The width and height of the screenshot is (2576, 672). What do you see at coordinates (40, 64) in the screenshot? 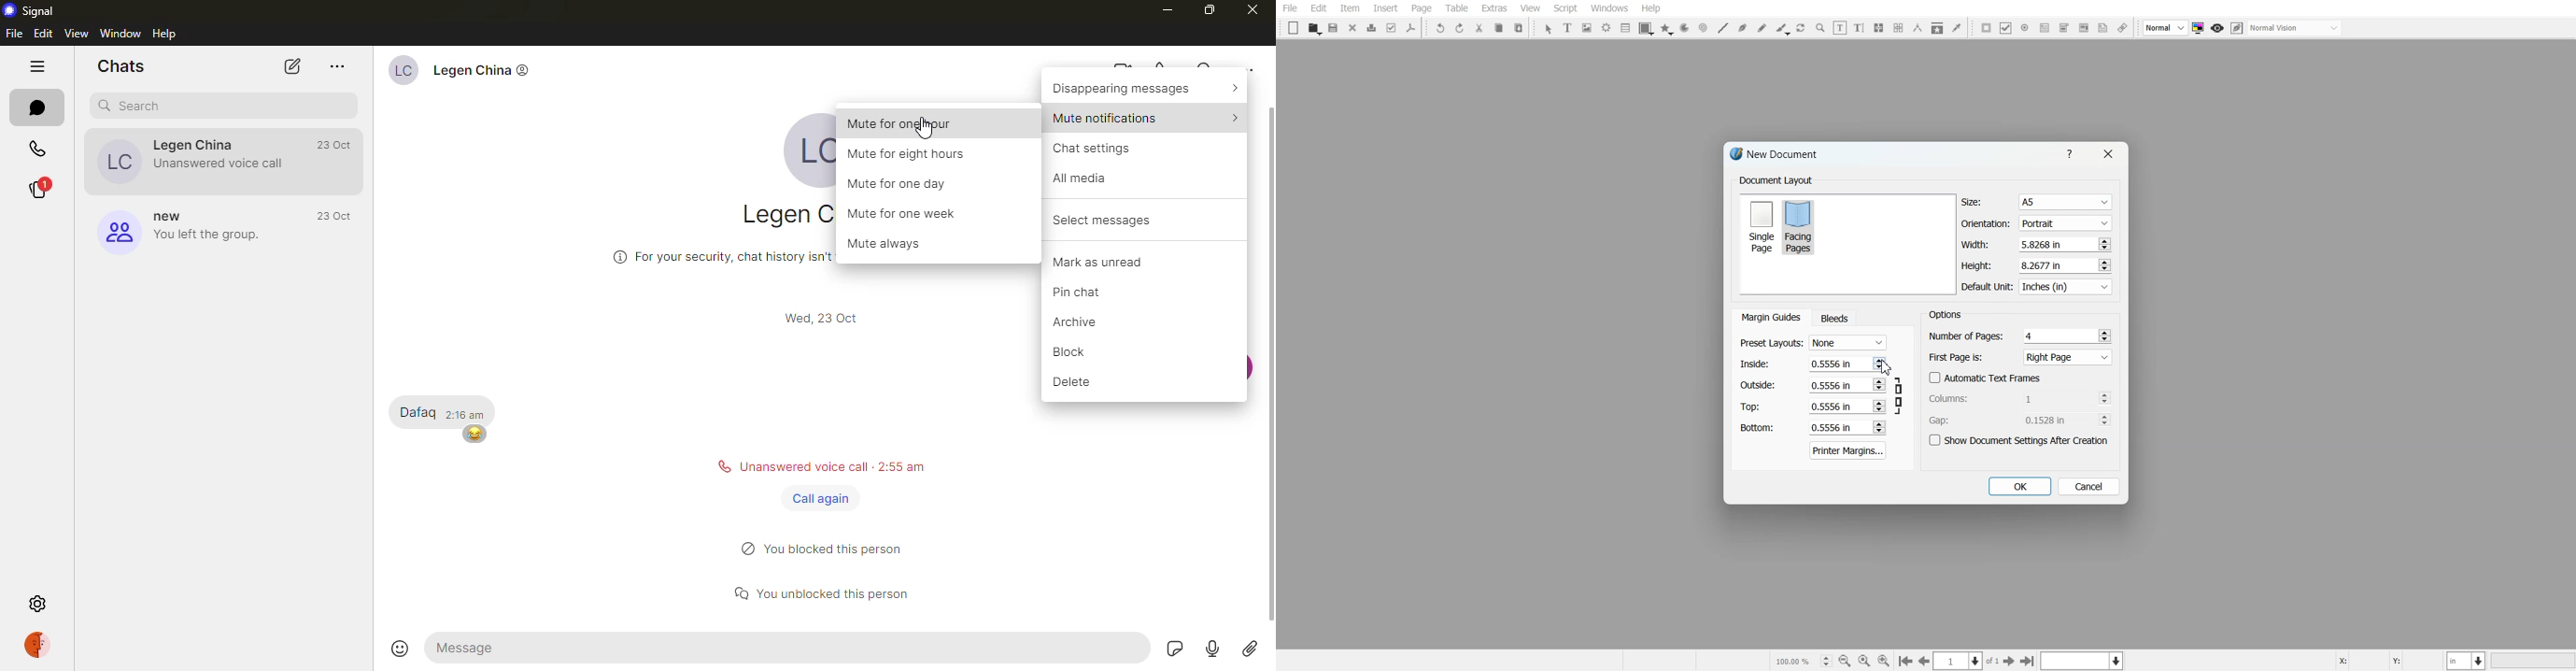
I see `hide tabs` at bounding box center [40, 64].